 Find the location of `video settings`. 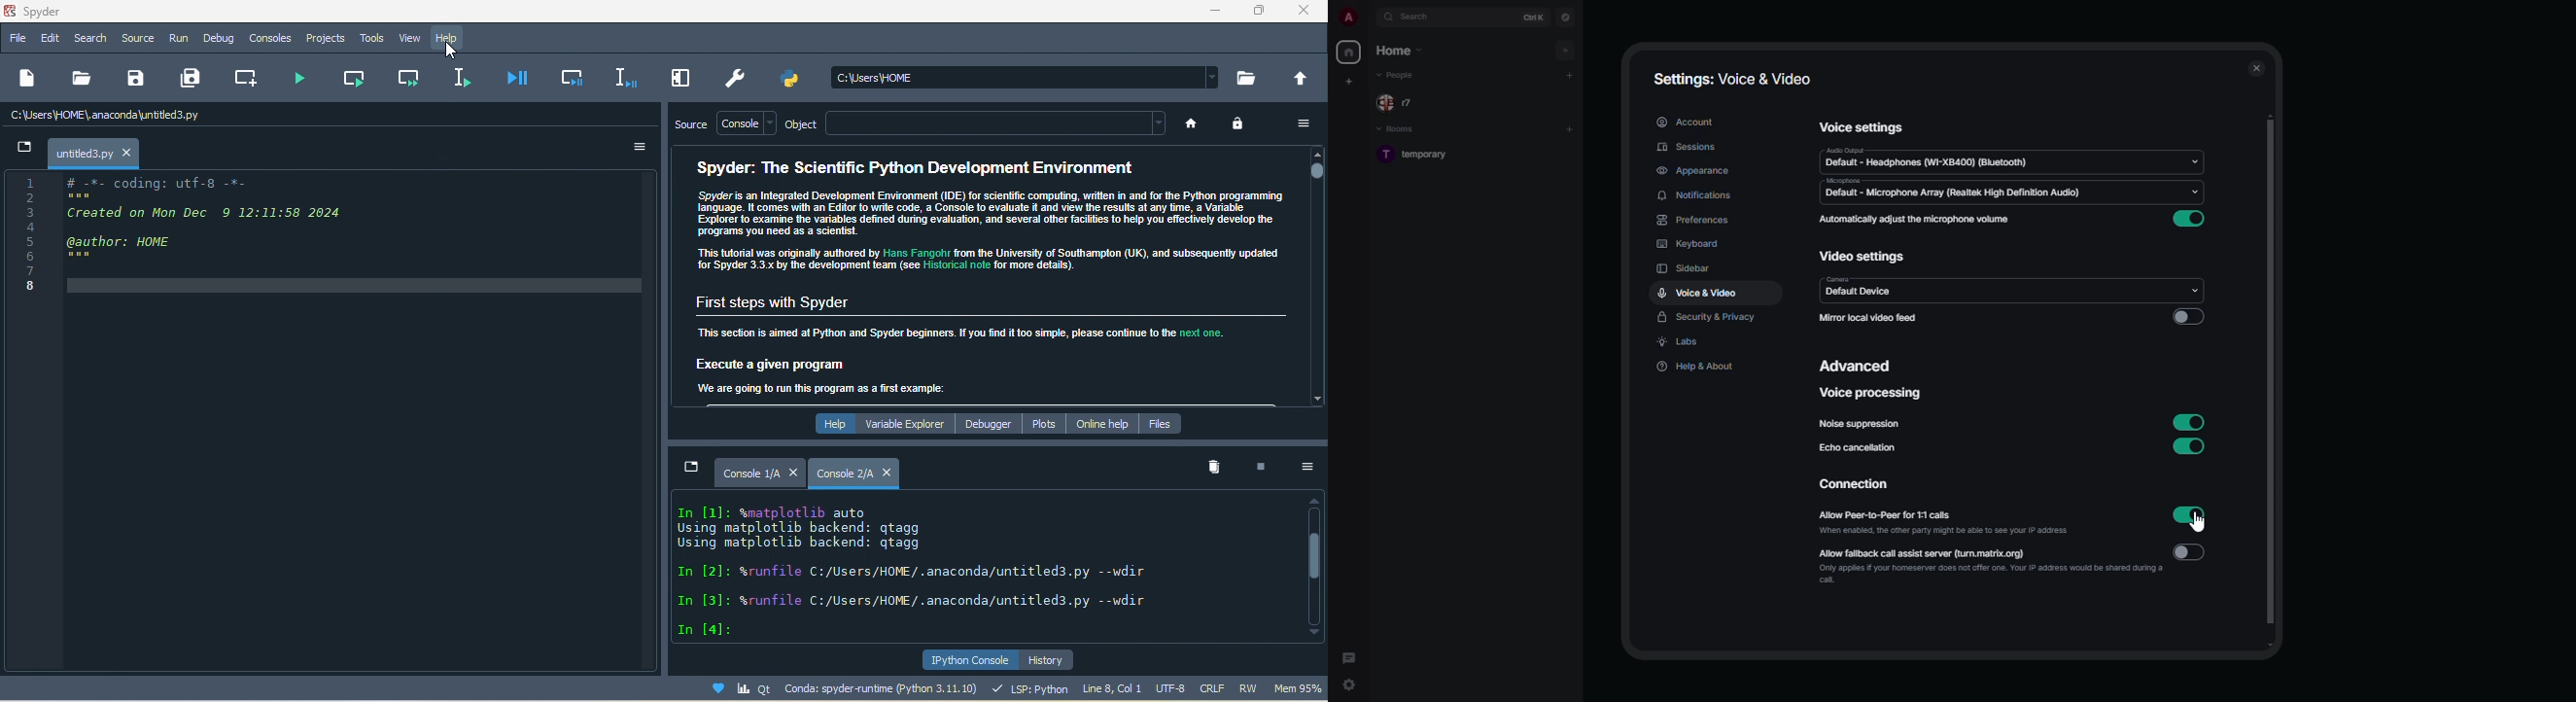

video settings is located at coordinates (1862, 259).